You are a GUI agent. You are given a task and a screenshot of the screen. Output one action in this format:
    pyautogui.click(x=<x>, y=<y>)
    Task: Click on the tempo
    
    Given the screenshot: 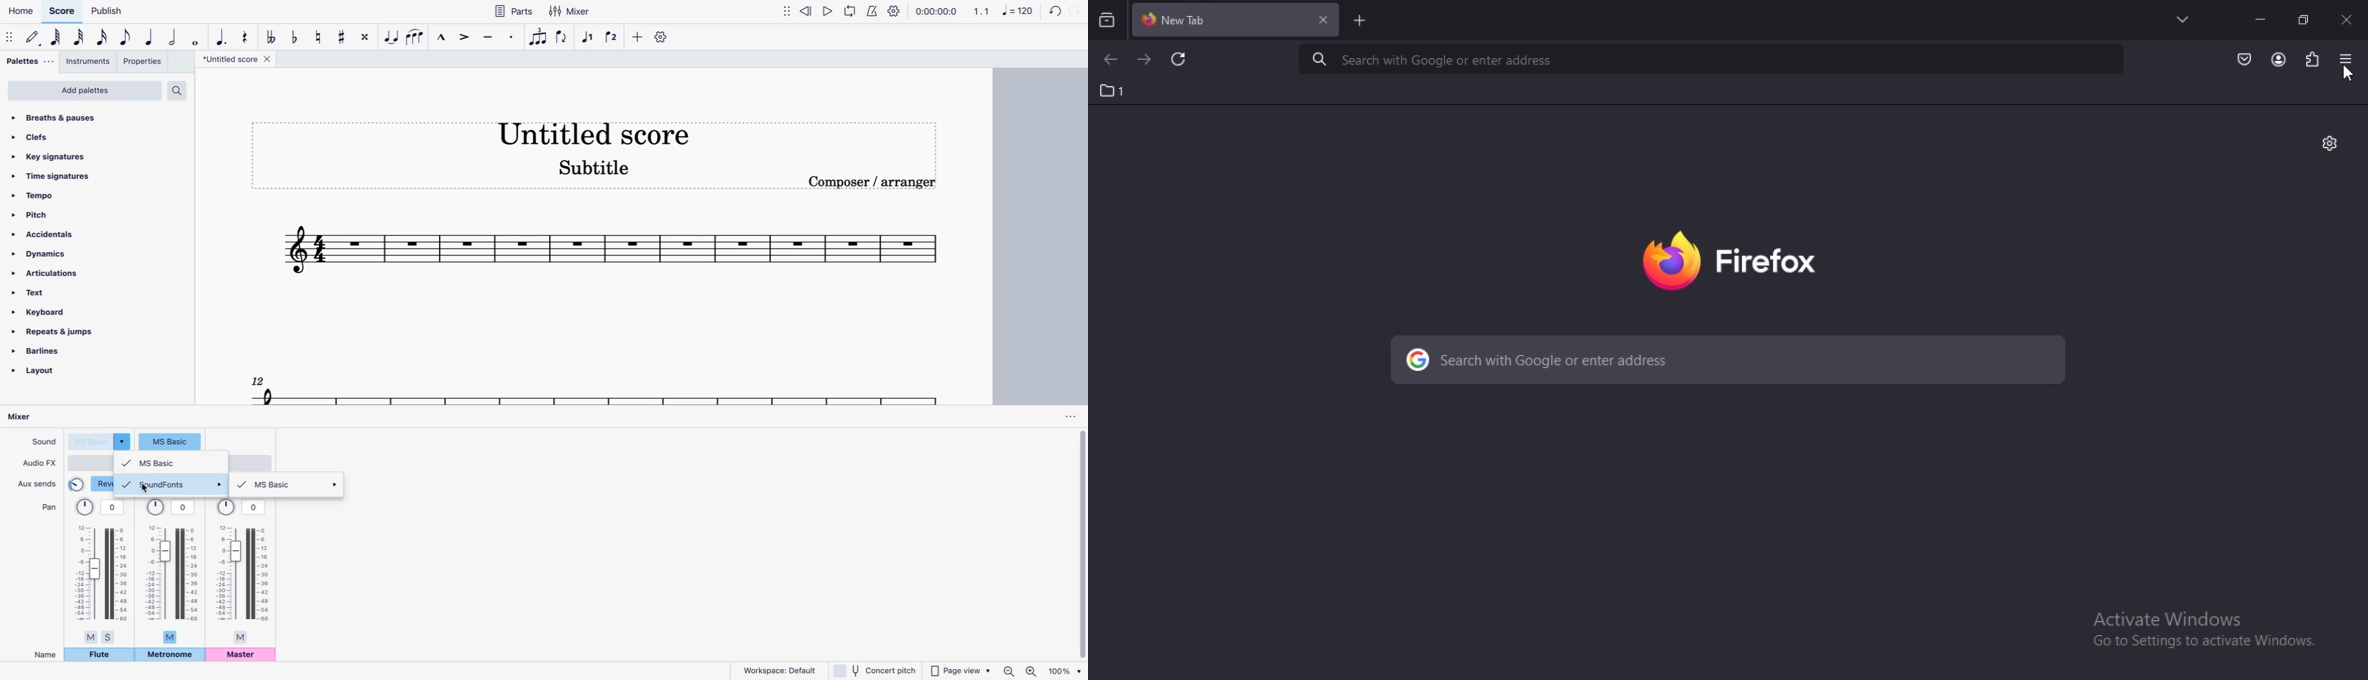 What is the action you would take?
    pyautogui.click(x=60, y=195)
    